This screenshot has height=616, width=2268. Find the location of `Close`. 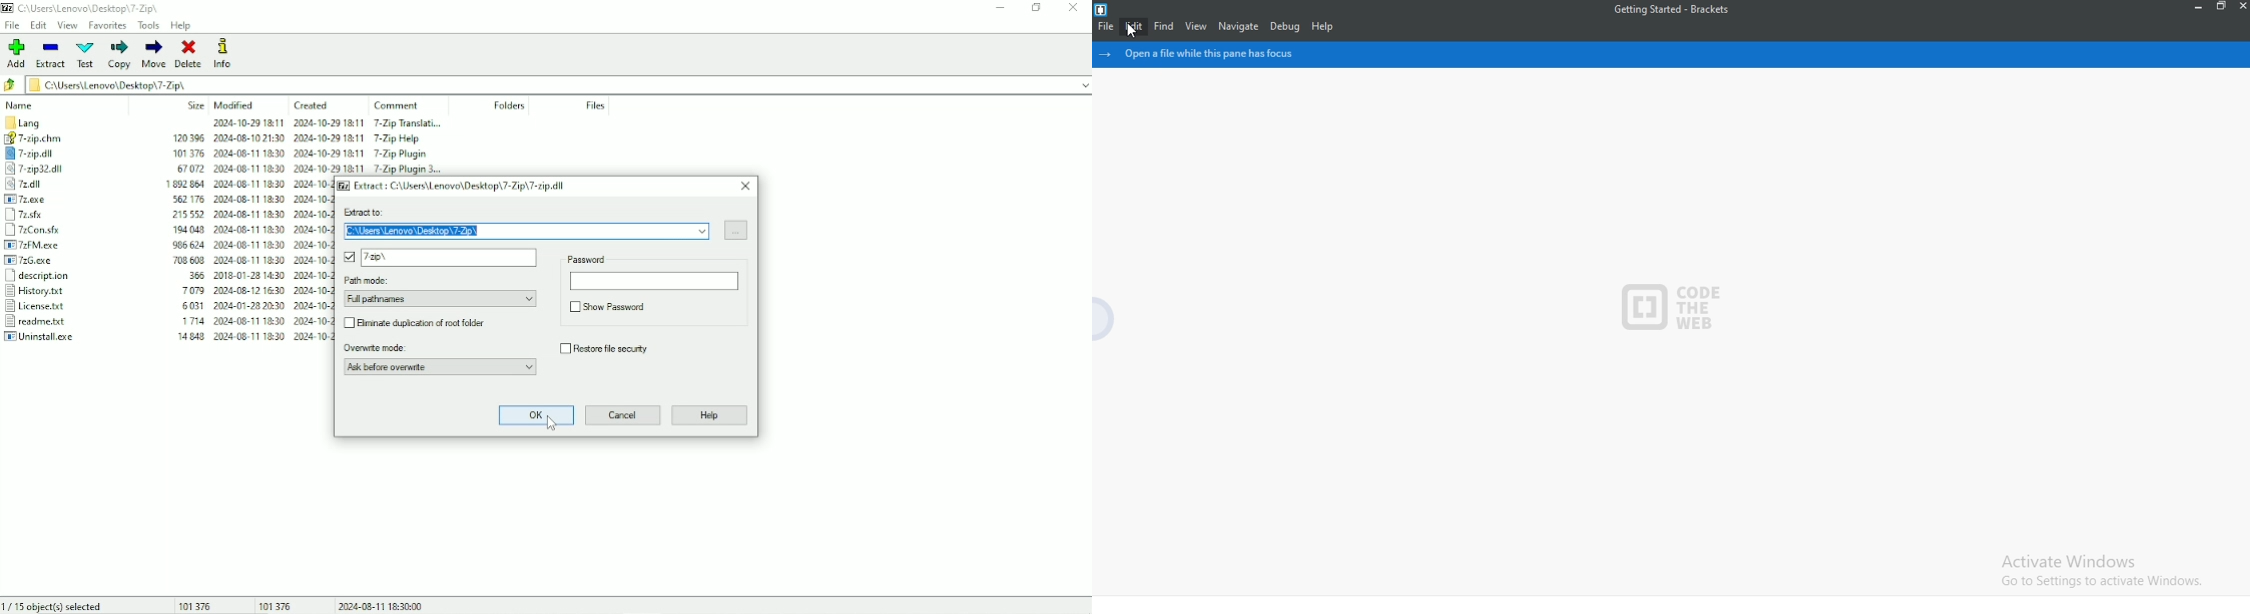

Close is located at coordinates (747, 186).